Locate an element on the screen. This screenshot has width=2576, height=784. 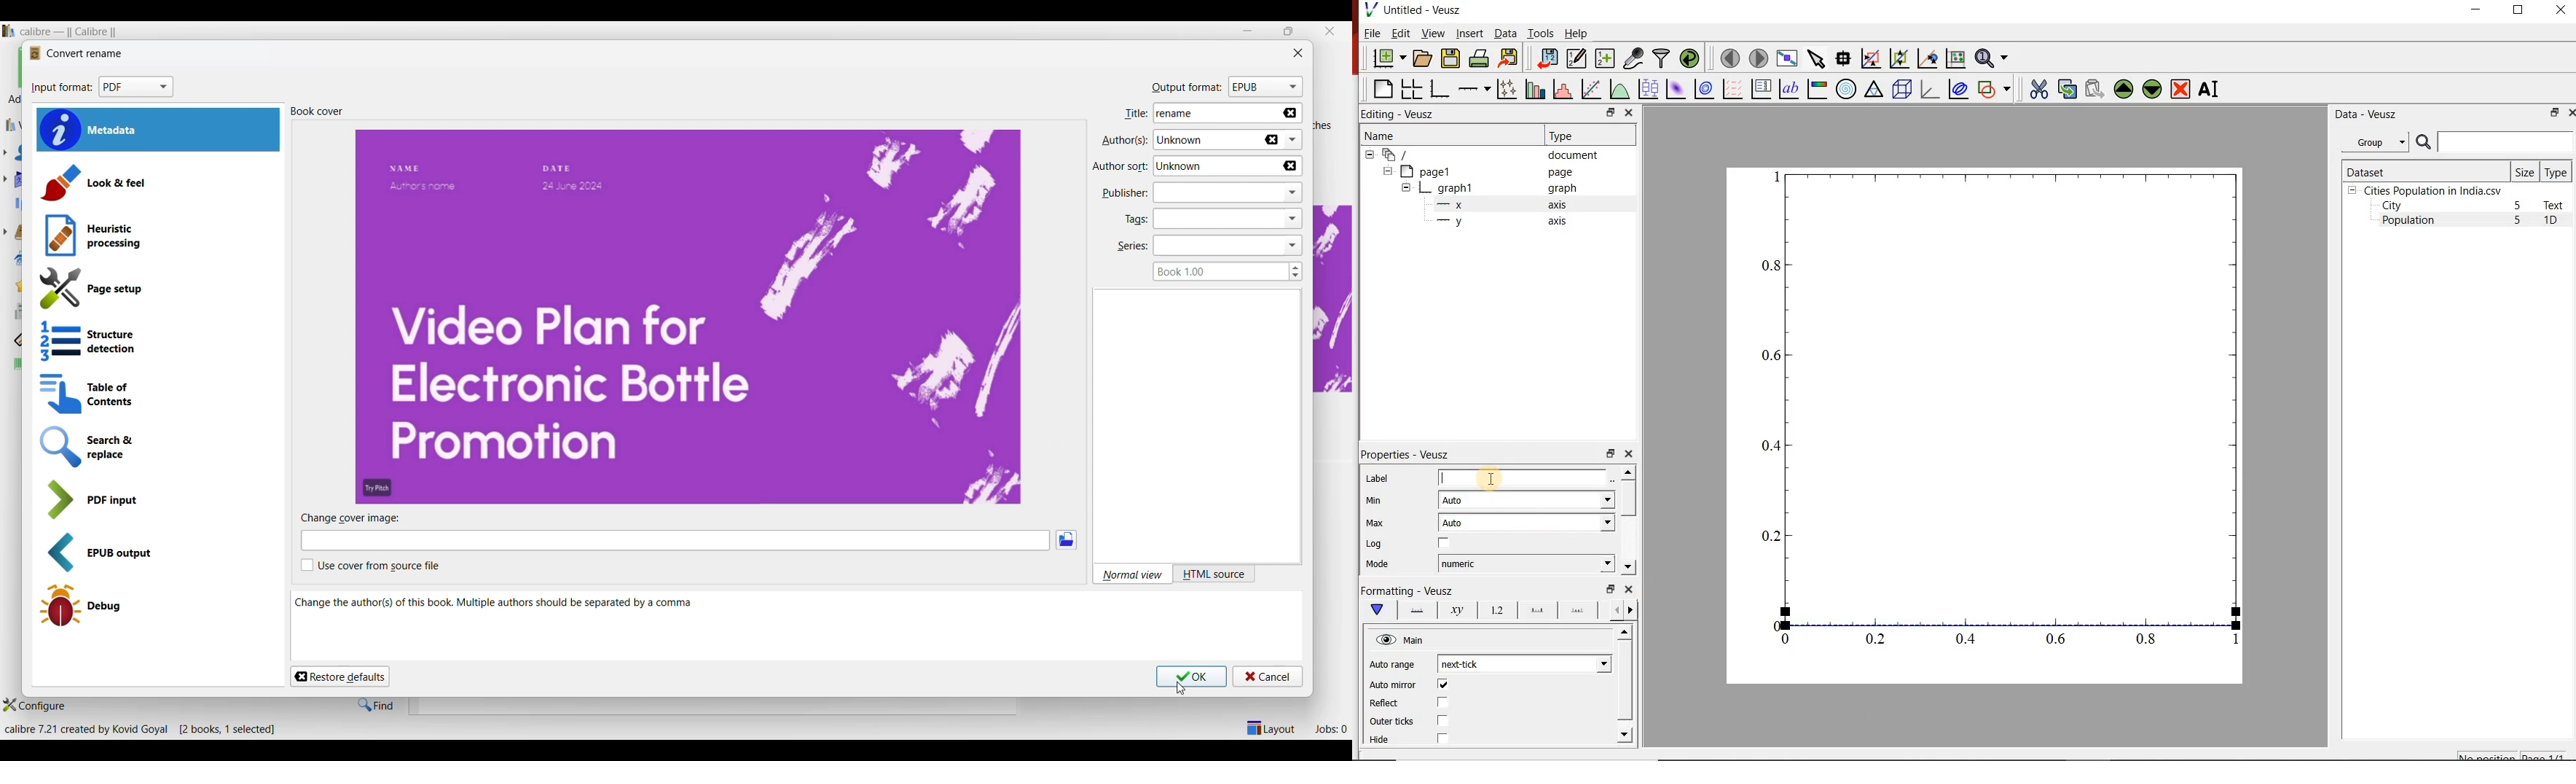
Browse image is located at coordinates (1066, 540).